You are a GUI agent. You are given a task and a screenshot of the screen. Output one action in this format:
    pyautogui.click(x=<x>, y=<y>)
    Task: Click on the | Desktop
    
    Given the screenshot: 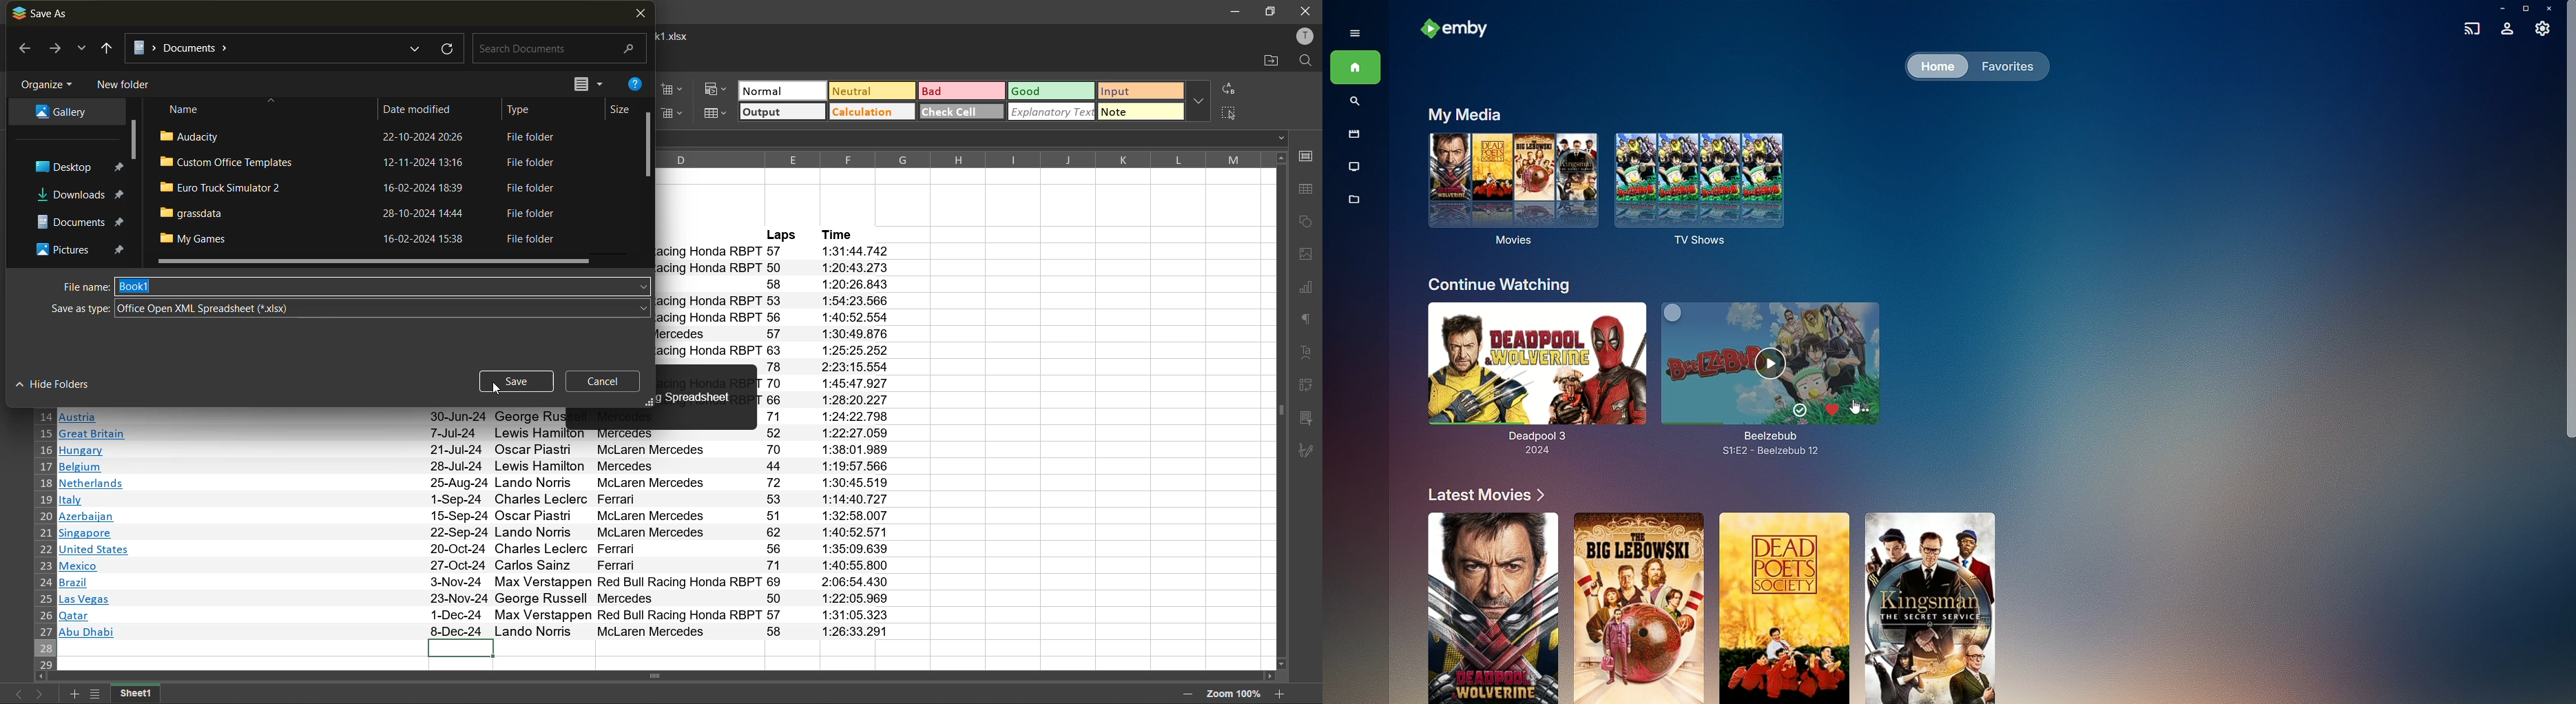 What is the action you would take?
    pyautogui.click(x=79, y=169)
    